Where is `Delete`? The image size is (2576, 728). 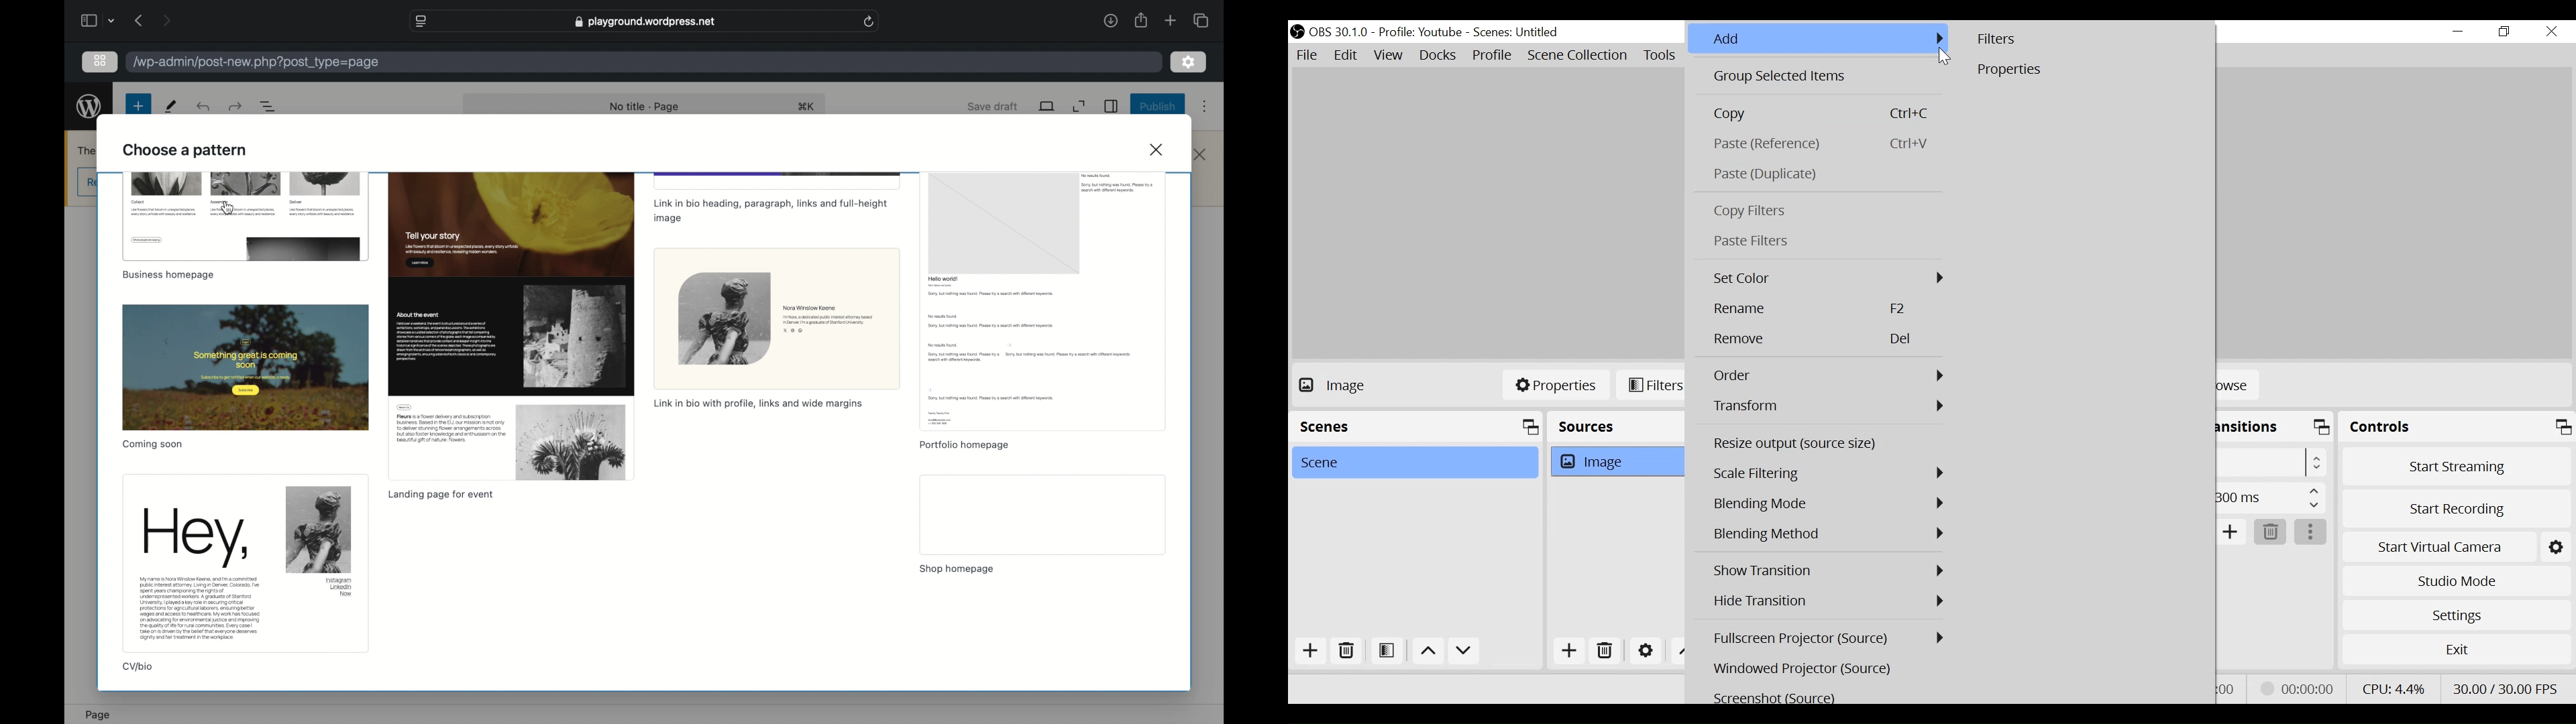
Delete is located at coordinates (1605, 651).